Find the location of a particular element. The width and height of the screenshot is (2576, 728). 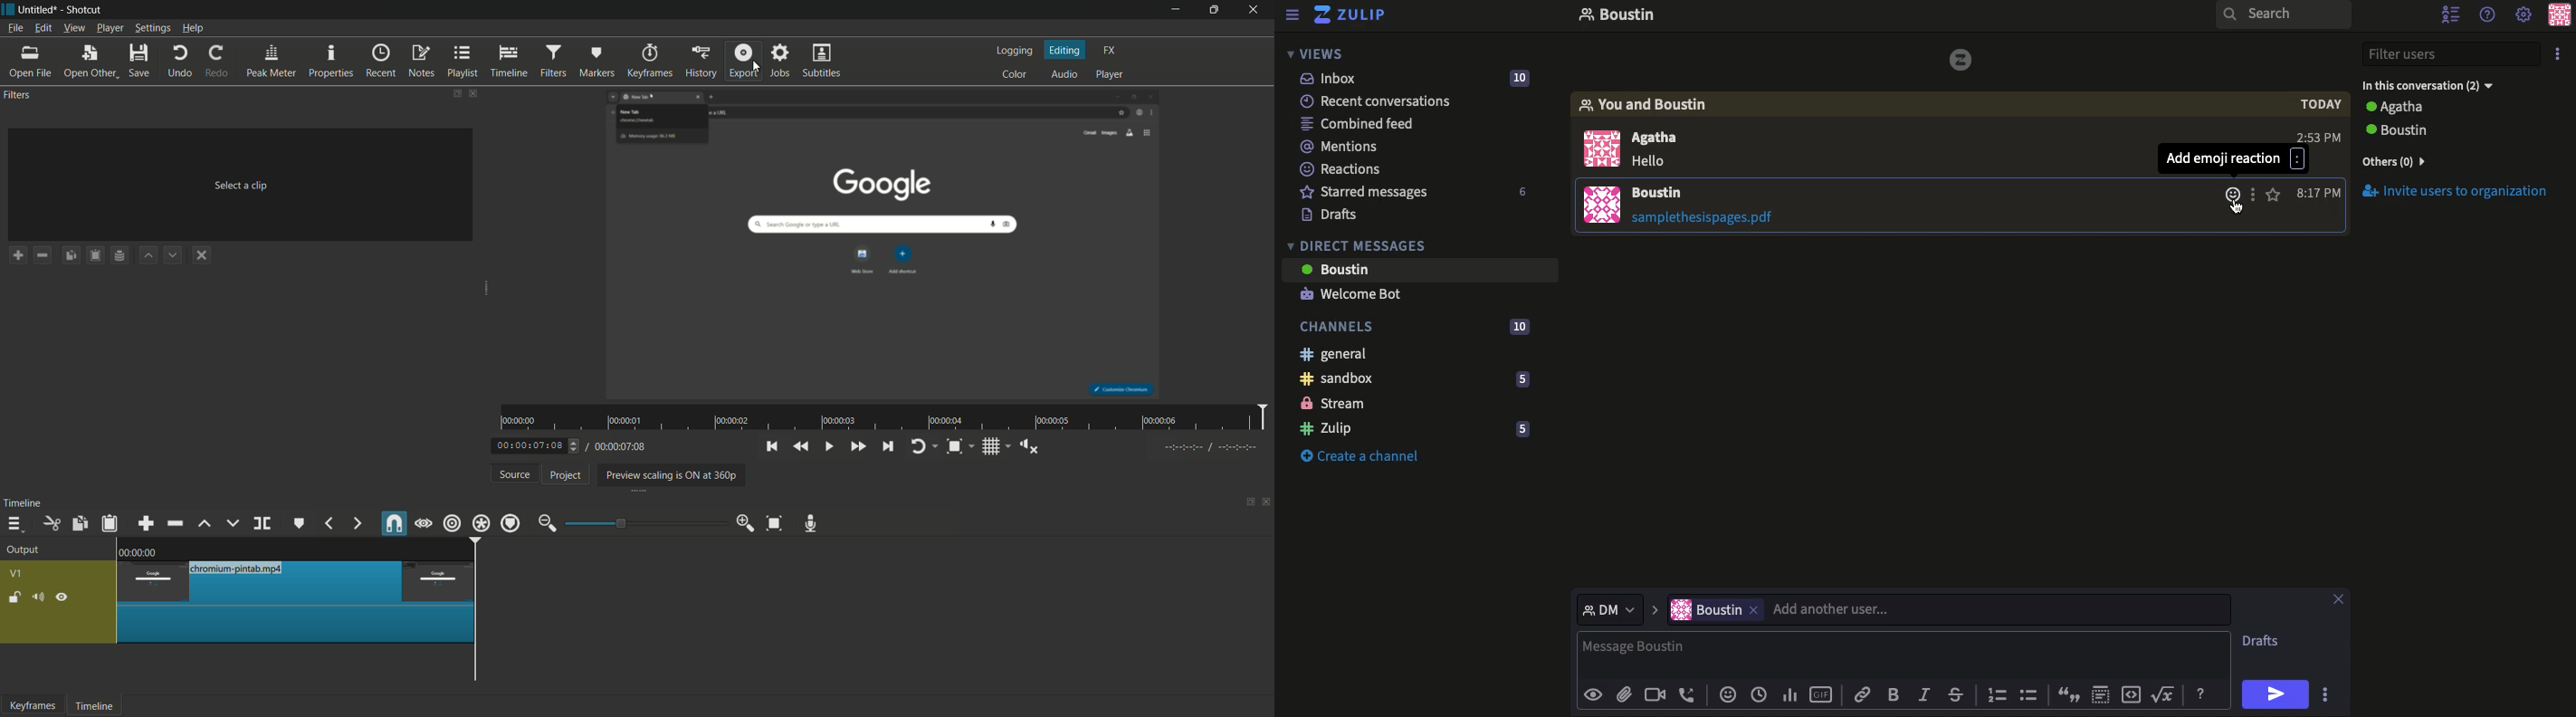

toggle grid is located at coordinates (992, 447).